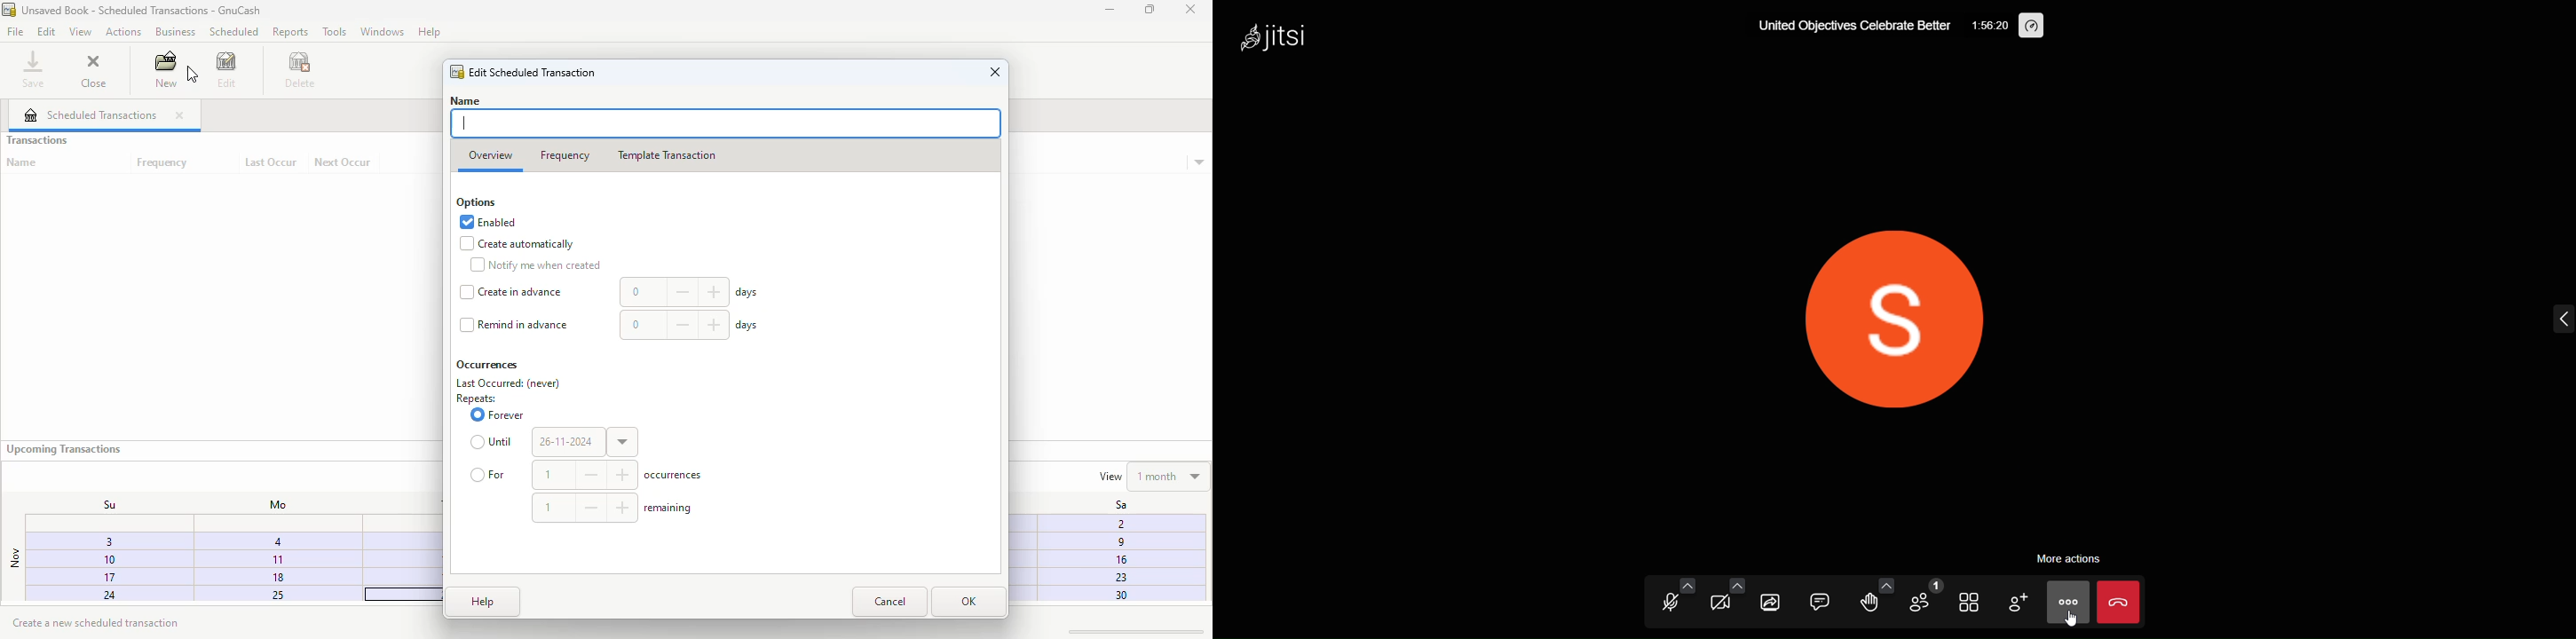 The width and height of the screenshot is (2576, 644). Describe the element at coordinates (22, 162) in the screenshot. I see `name` at that location.